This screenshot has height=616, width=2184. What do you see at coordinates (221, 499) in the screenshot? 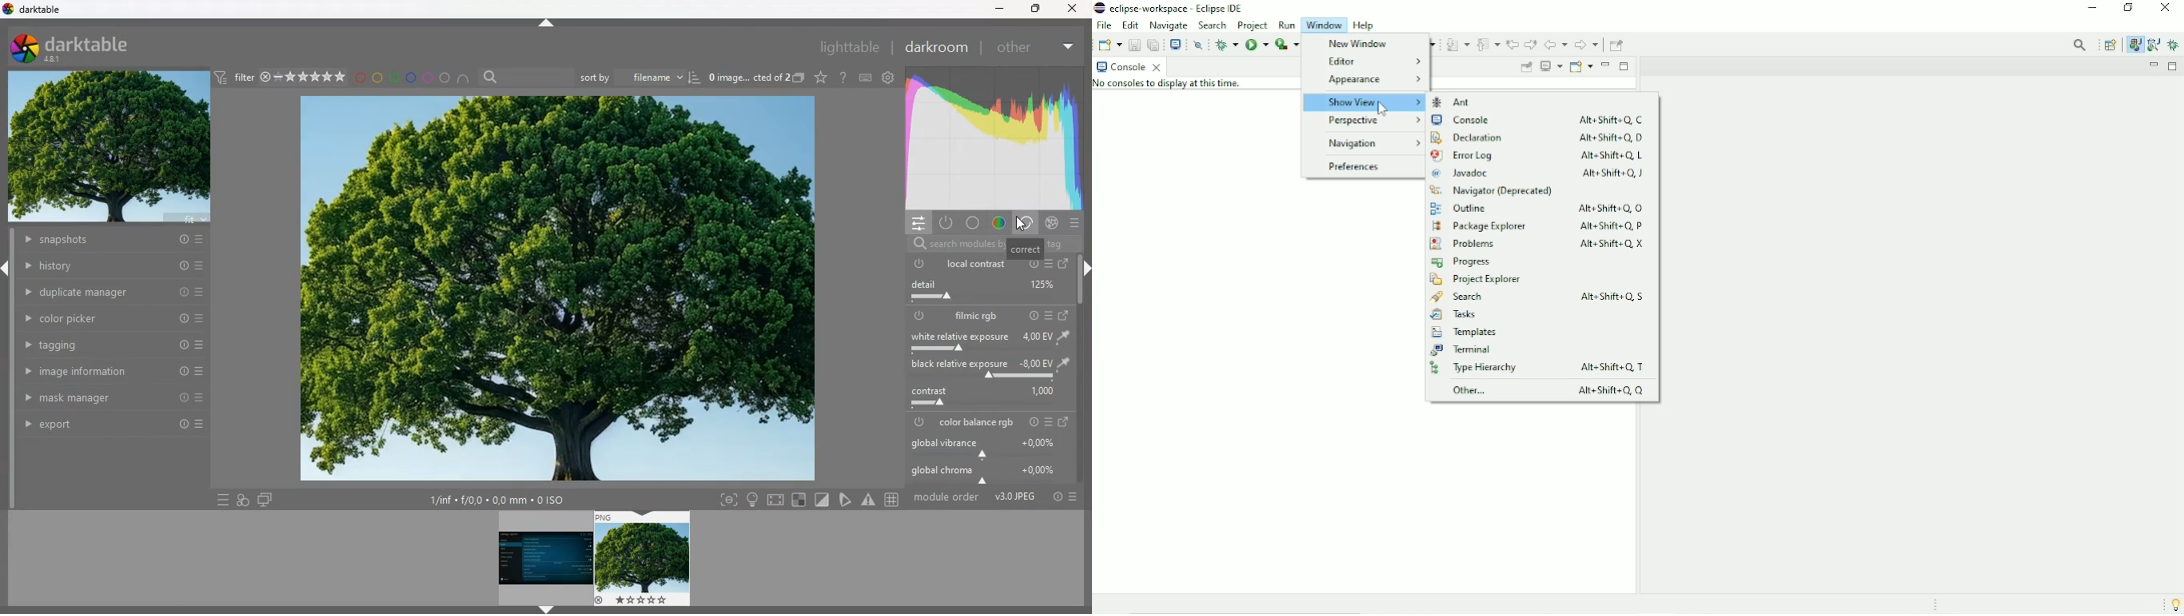
I see `more` at bounding box center [221, 499].